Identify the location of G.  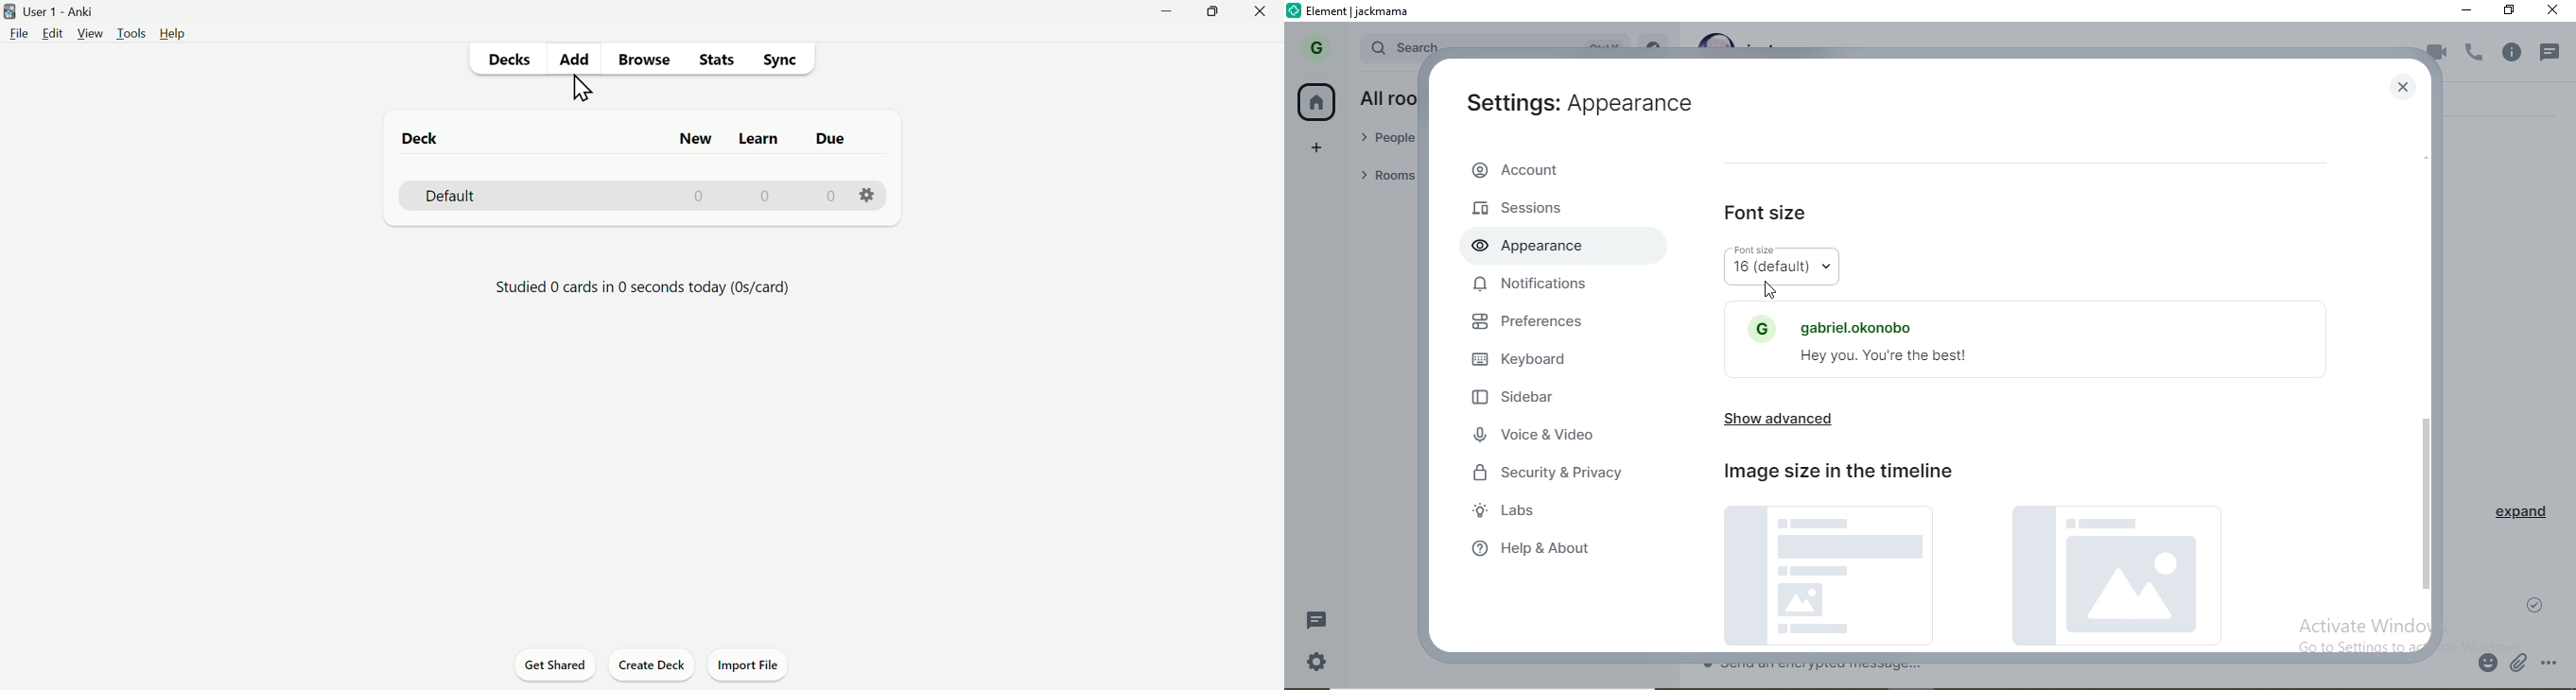
(1313, 49).